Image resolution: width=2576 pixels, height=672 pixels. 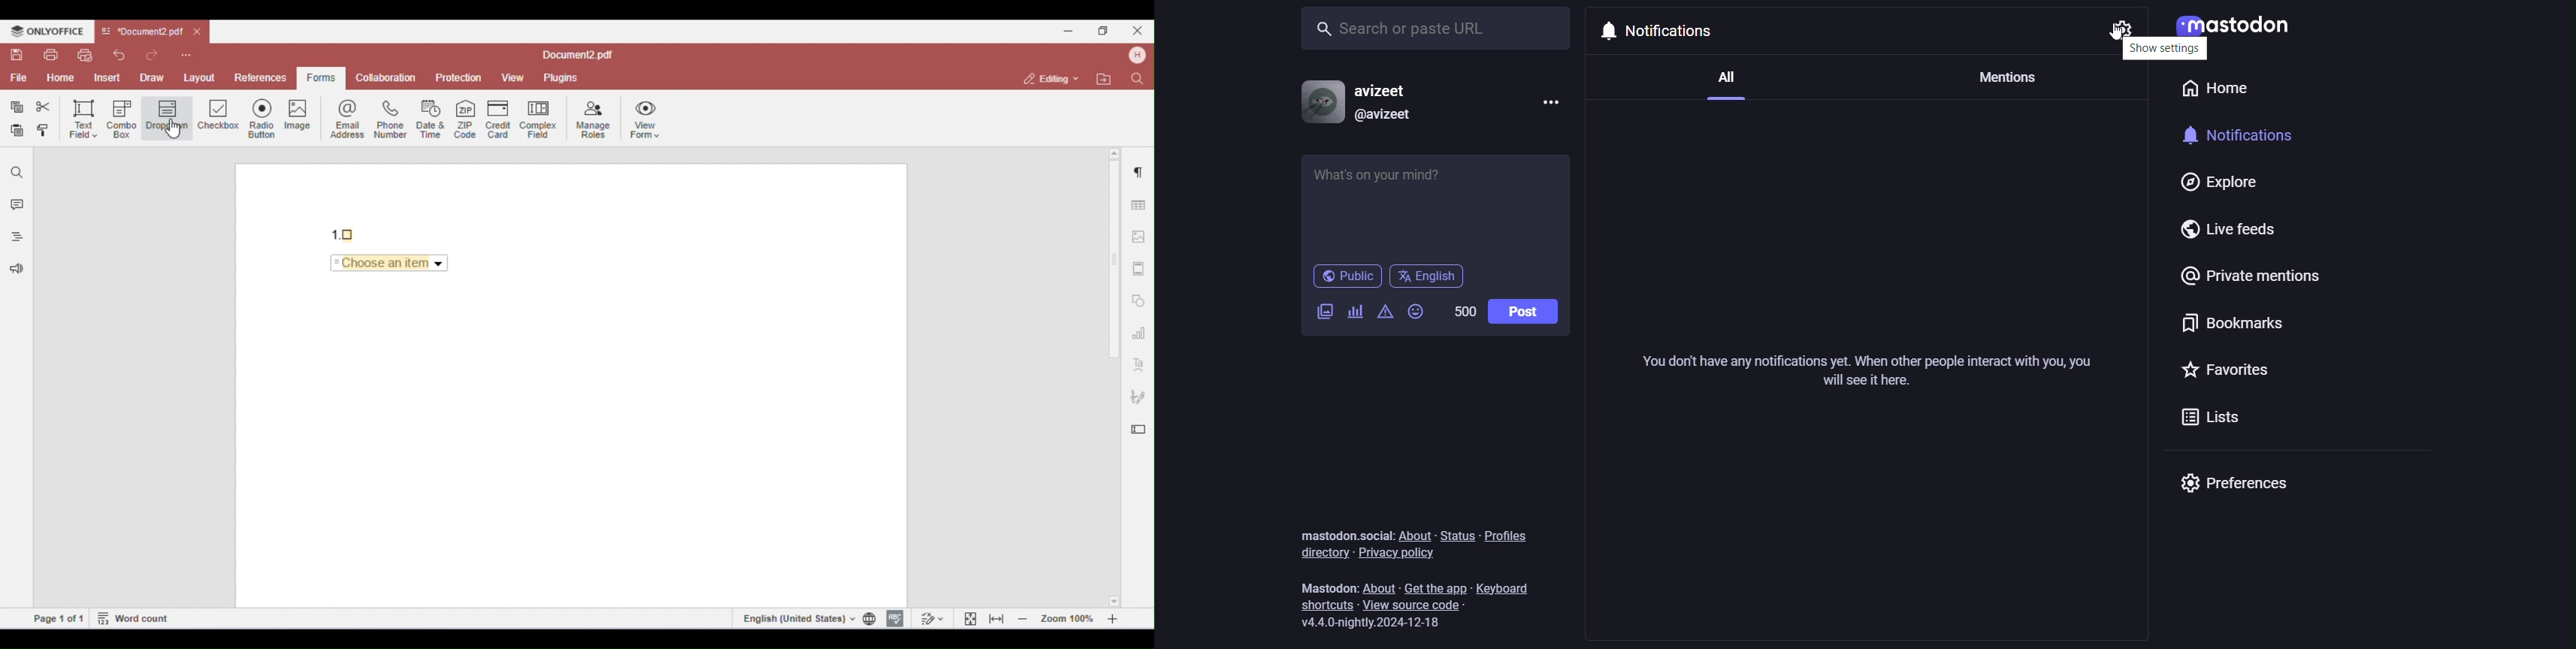 I want to click on privacy policy, so click(x=1399, y=554).